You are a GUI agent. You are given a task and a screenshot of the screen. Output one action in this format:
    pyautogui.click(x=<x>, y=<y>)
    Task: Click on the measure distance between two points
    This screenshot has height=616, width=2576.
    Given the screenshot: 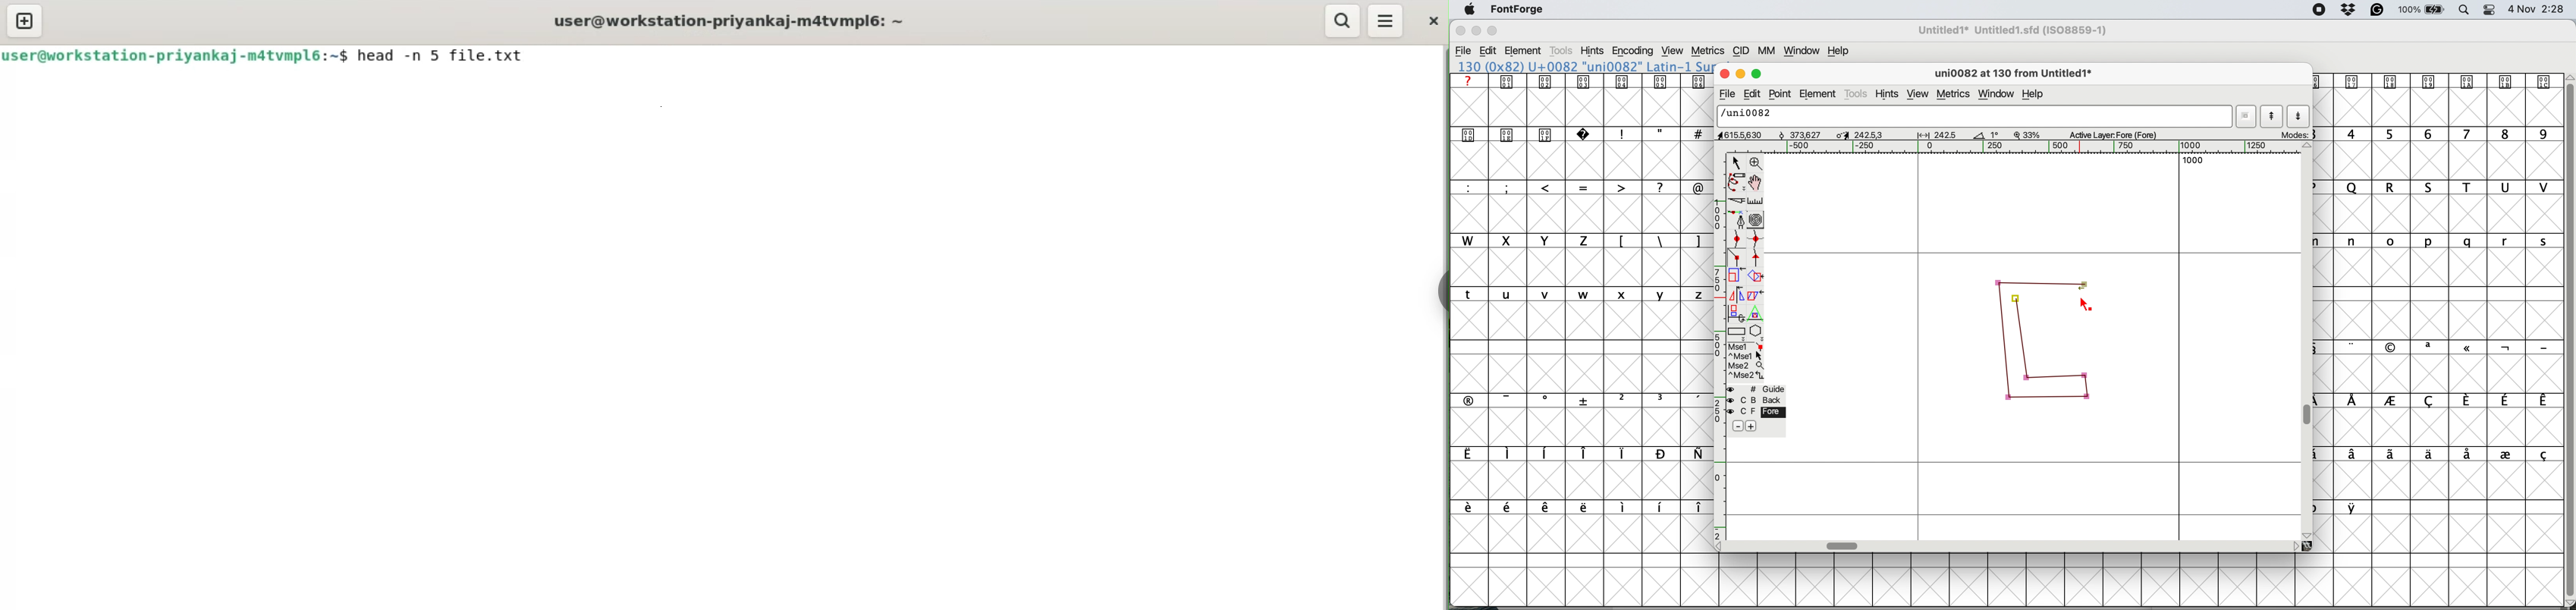 What is the action you would take?
    pyautogui.click(x=1756, y=203)
    